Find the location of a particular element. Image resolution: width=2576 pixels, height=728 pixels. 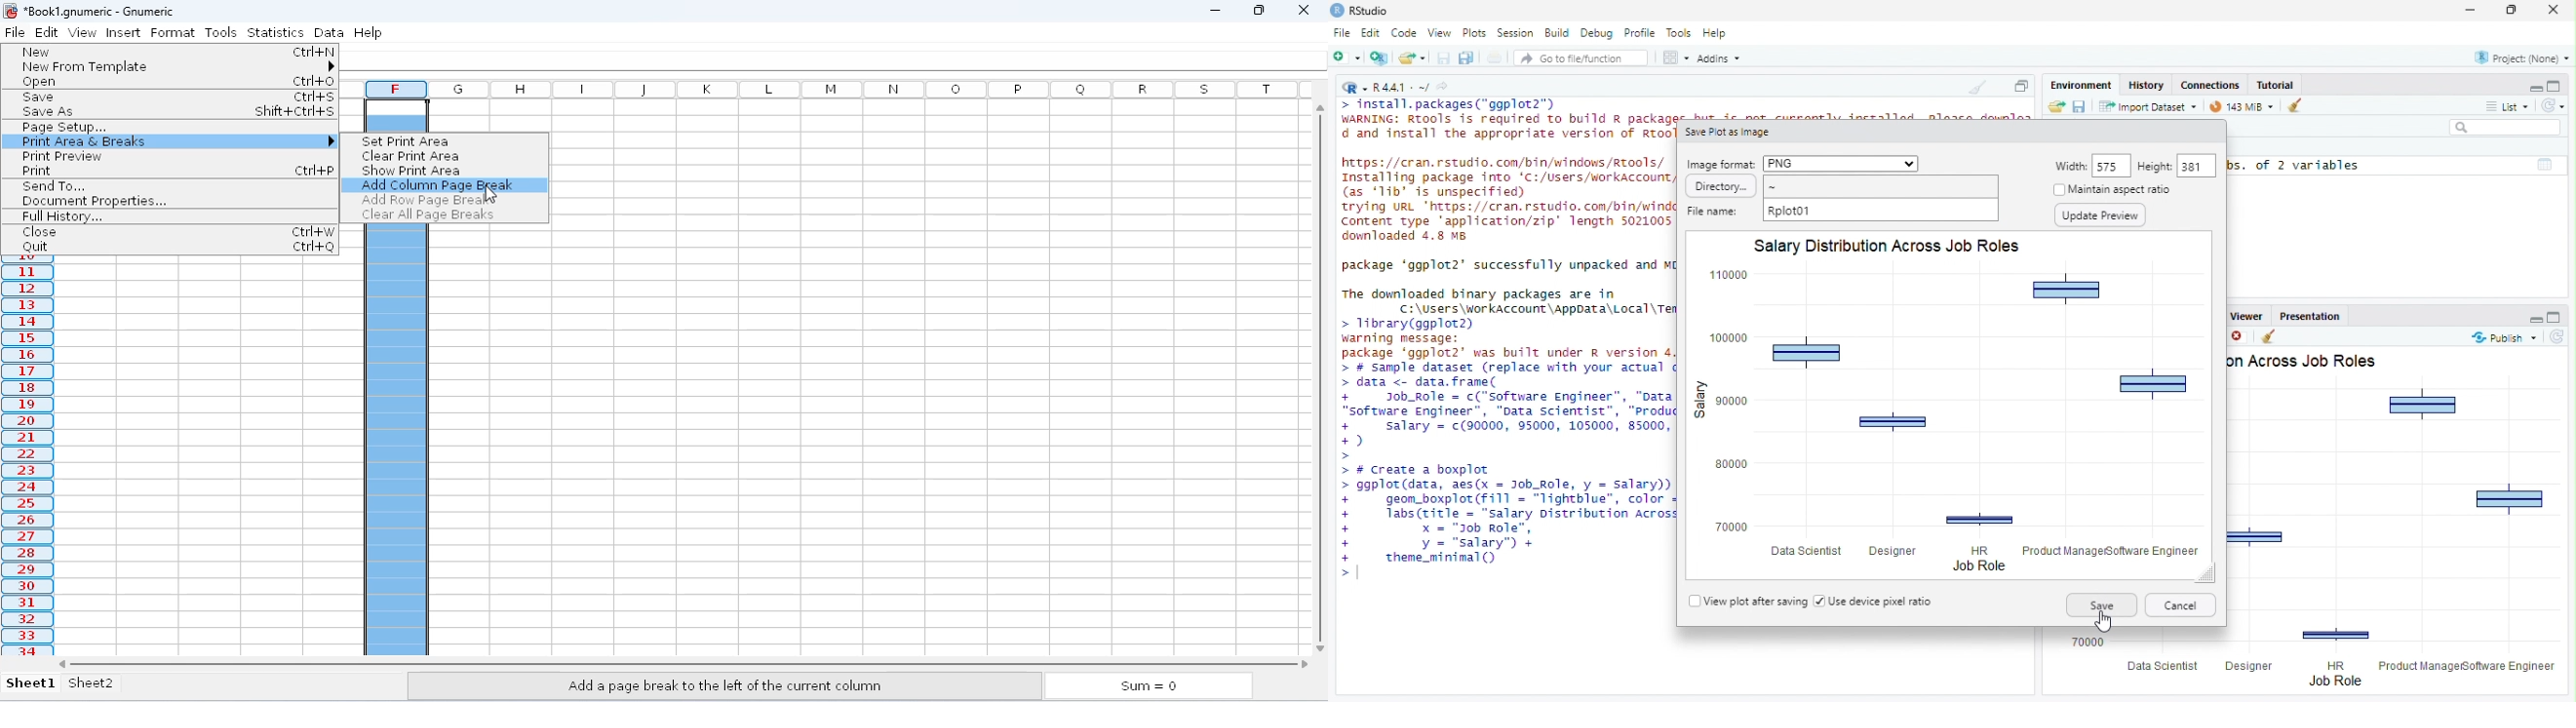

Logo is located at coordinates (1338, 10).